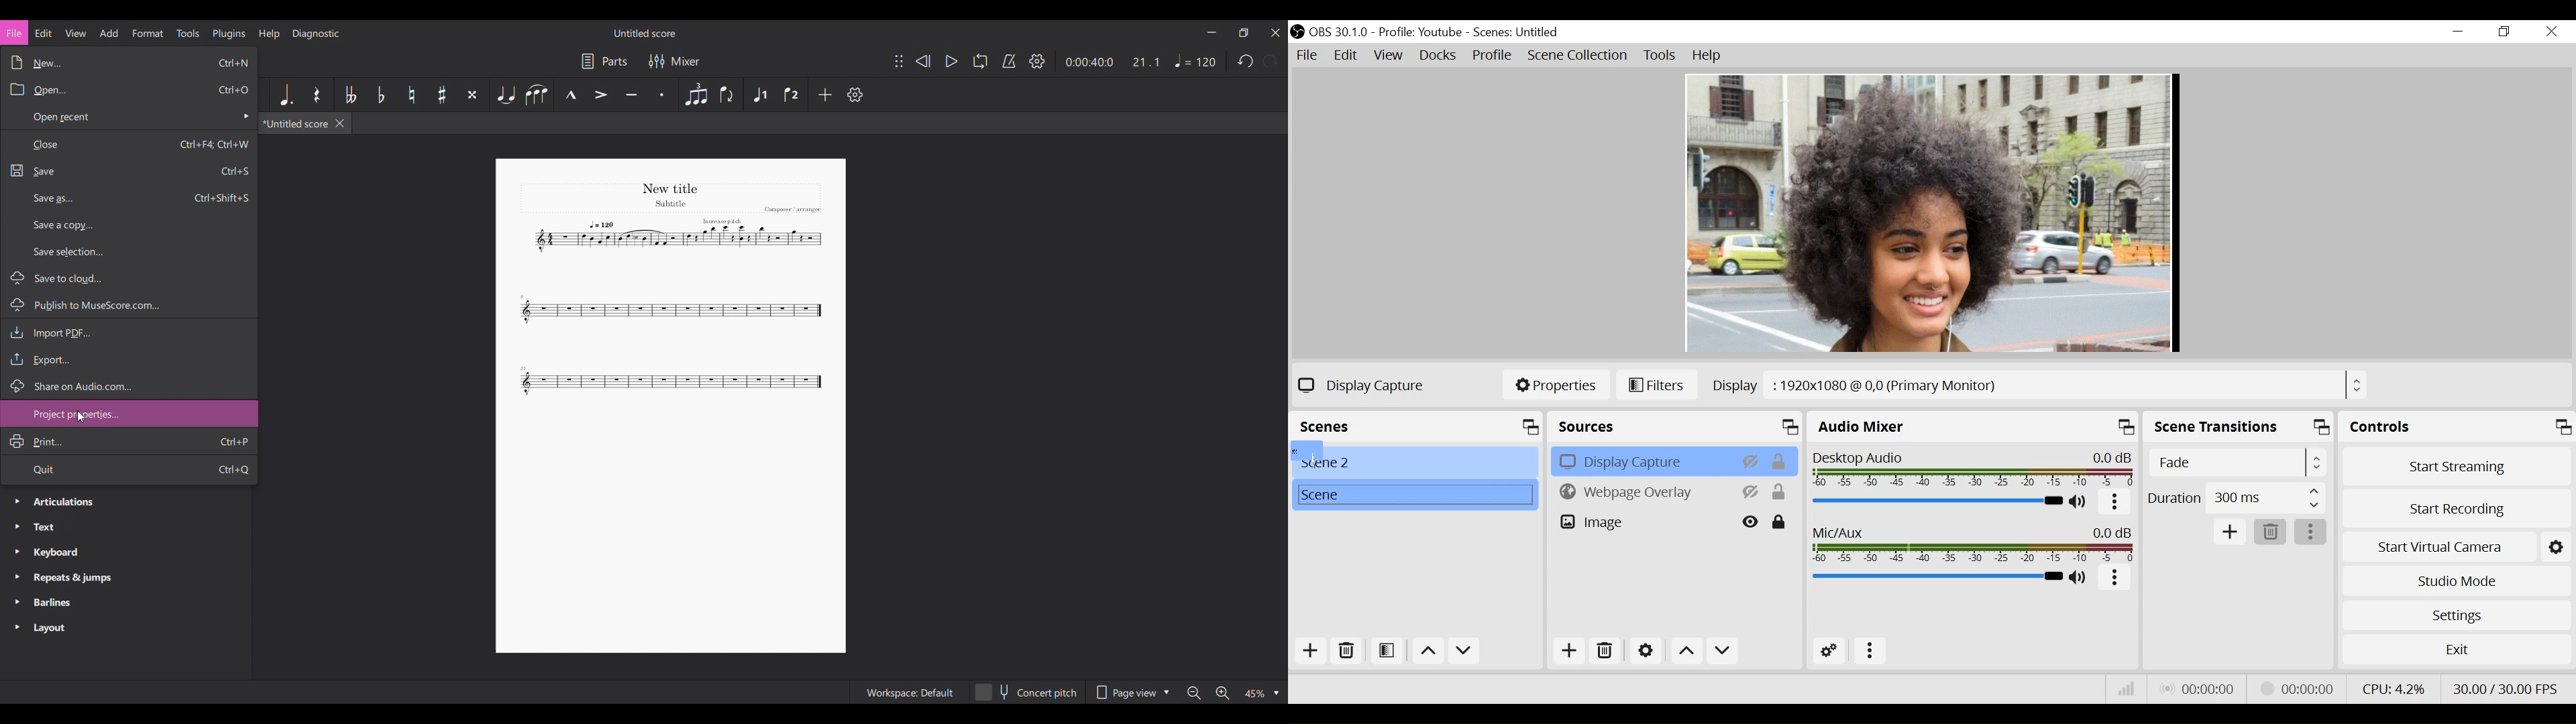 This screenshot has height=728, width=2576. What do you see at coordinates (2506, 688) in the screenshot?
I see `Frame Per Second` at bounding box center [2506, 688].